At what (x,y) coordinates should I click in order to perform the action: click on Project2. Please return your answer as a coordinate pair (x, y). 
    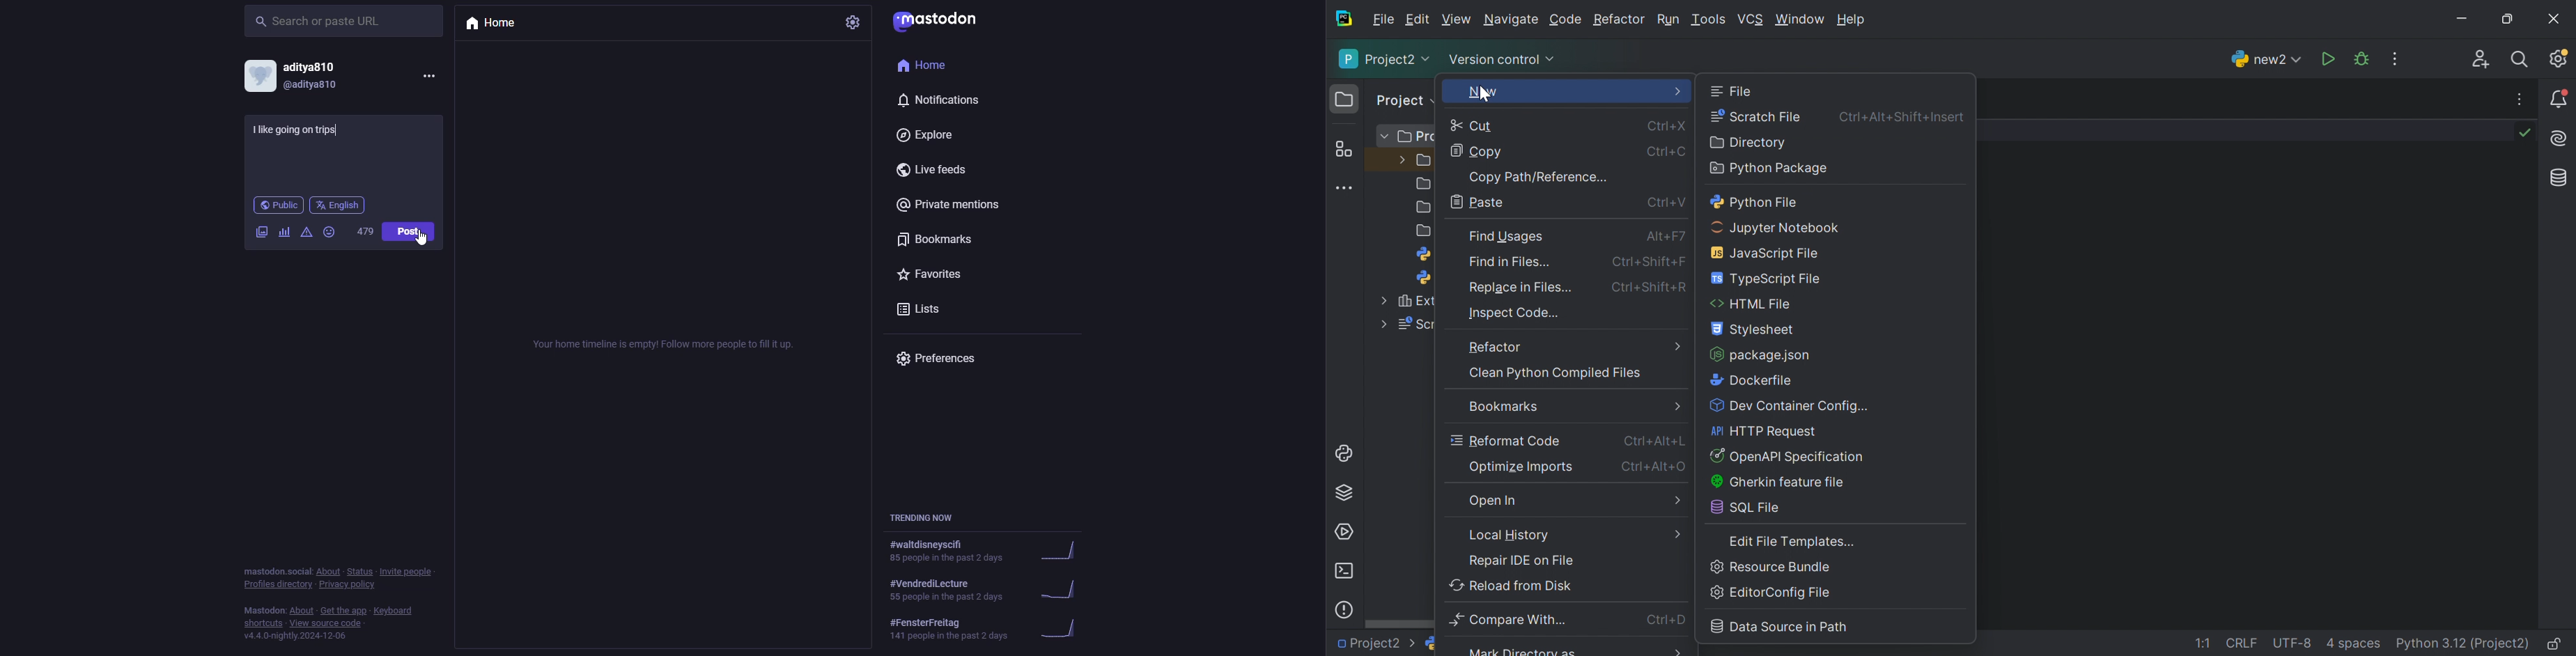
    Looking at the image, I should click on (1384, 59).